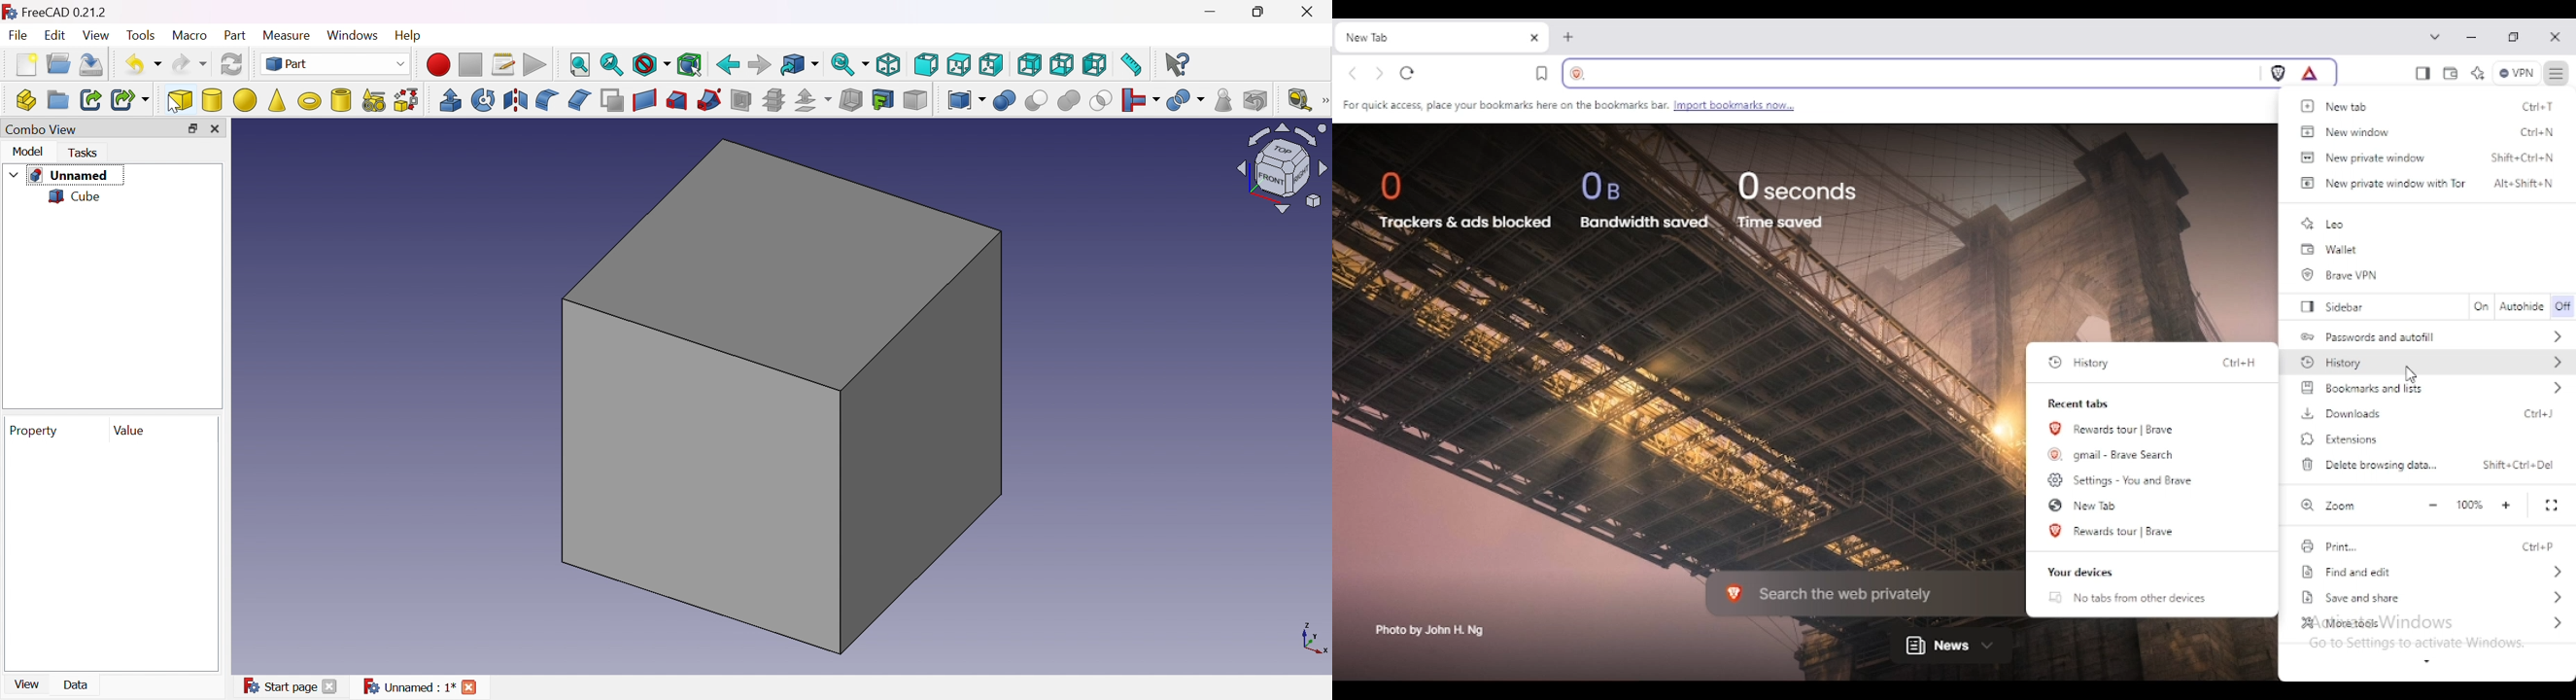  What do you see at coordinates (991, 65) in the screenshot?
I see `Right` at bounding box center [991, 65].